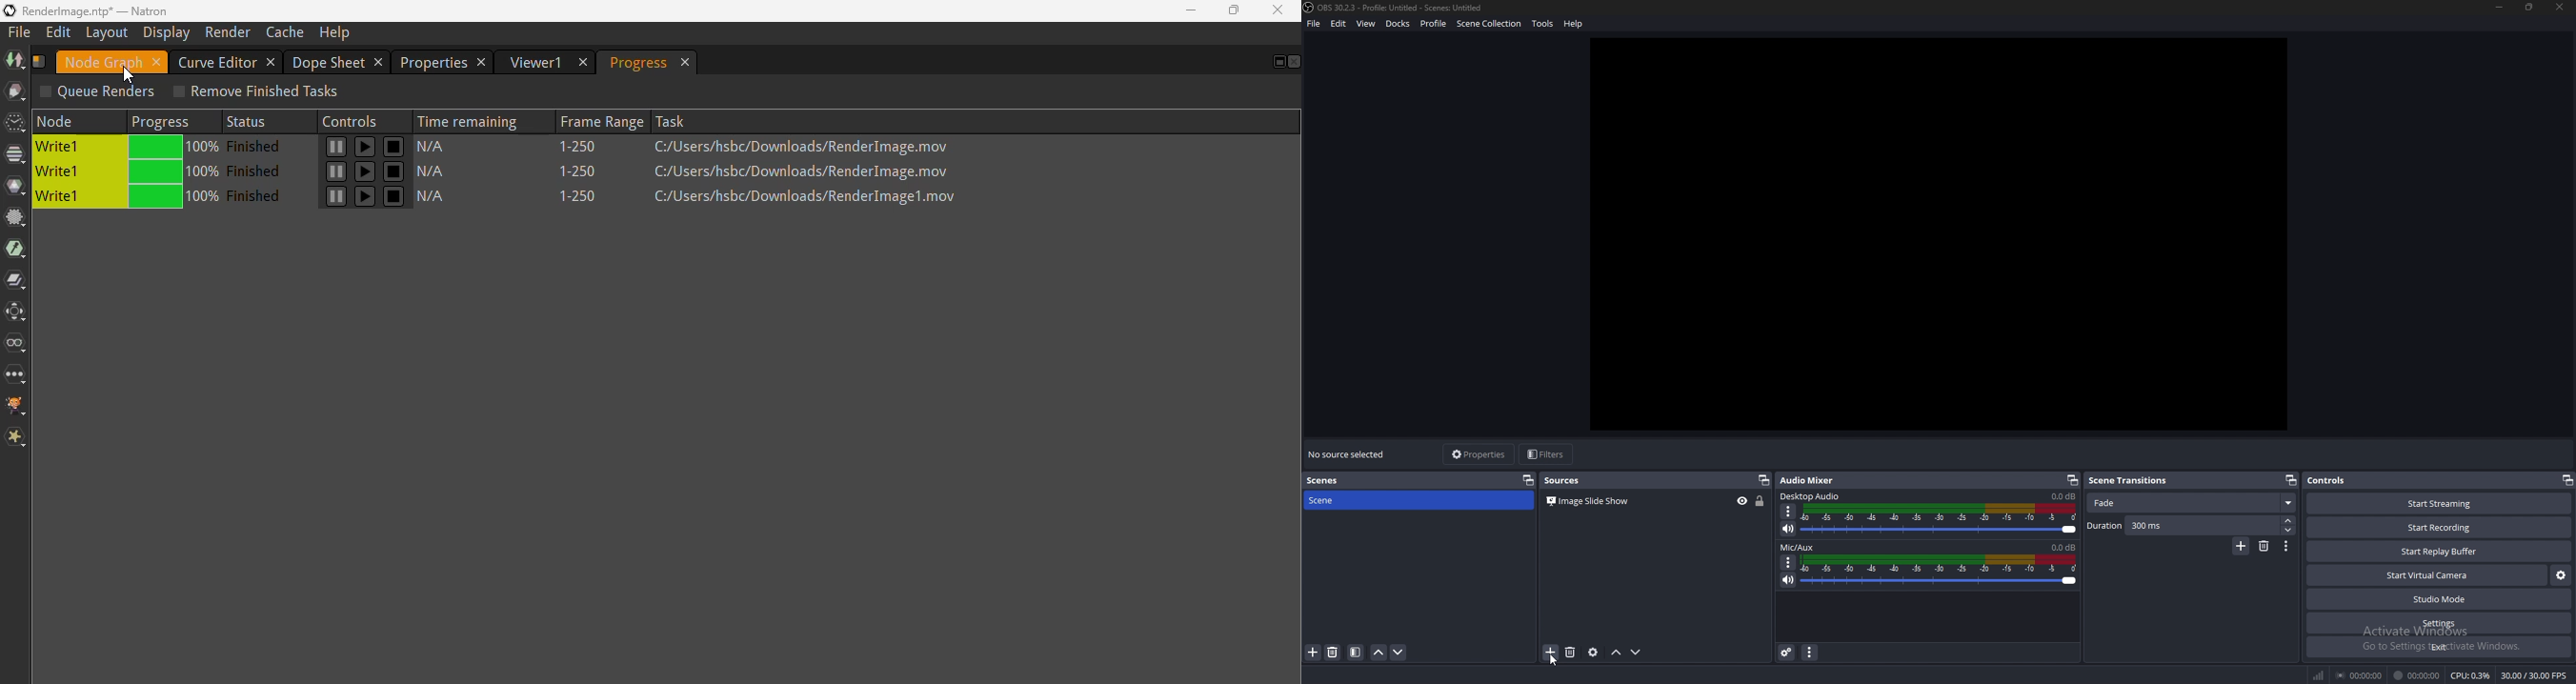 The image size is (2576, 700). Describe the element at coordinates (1760, 501) in the screenshot. I see `lock` at that location.